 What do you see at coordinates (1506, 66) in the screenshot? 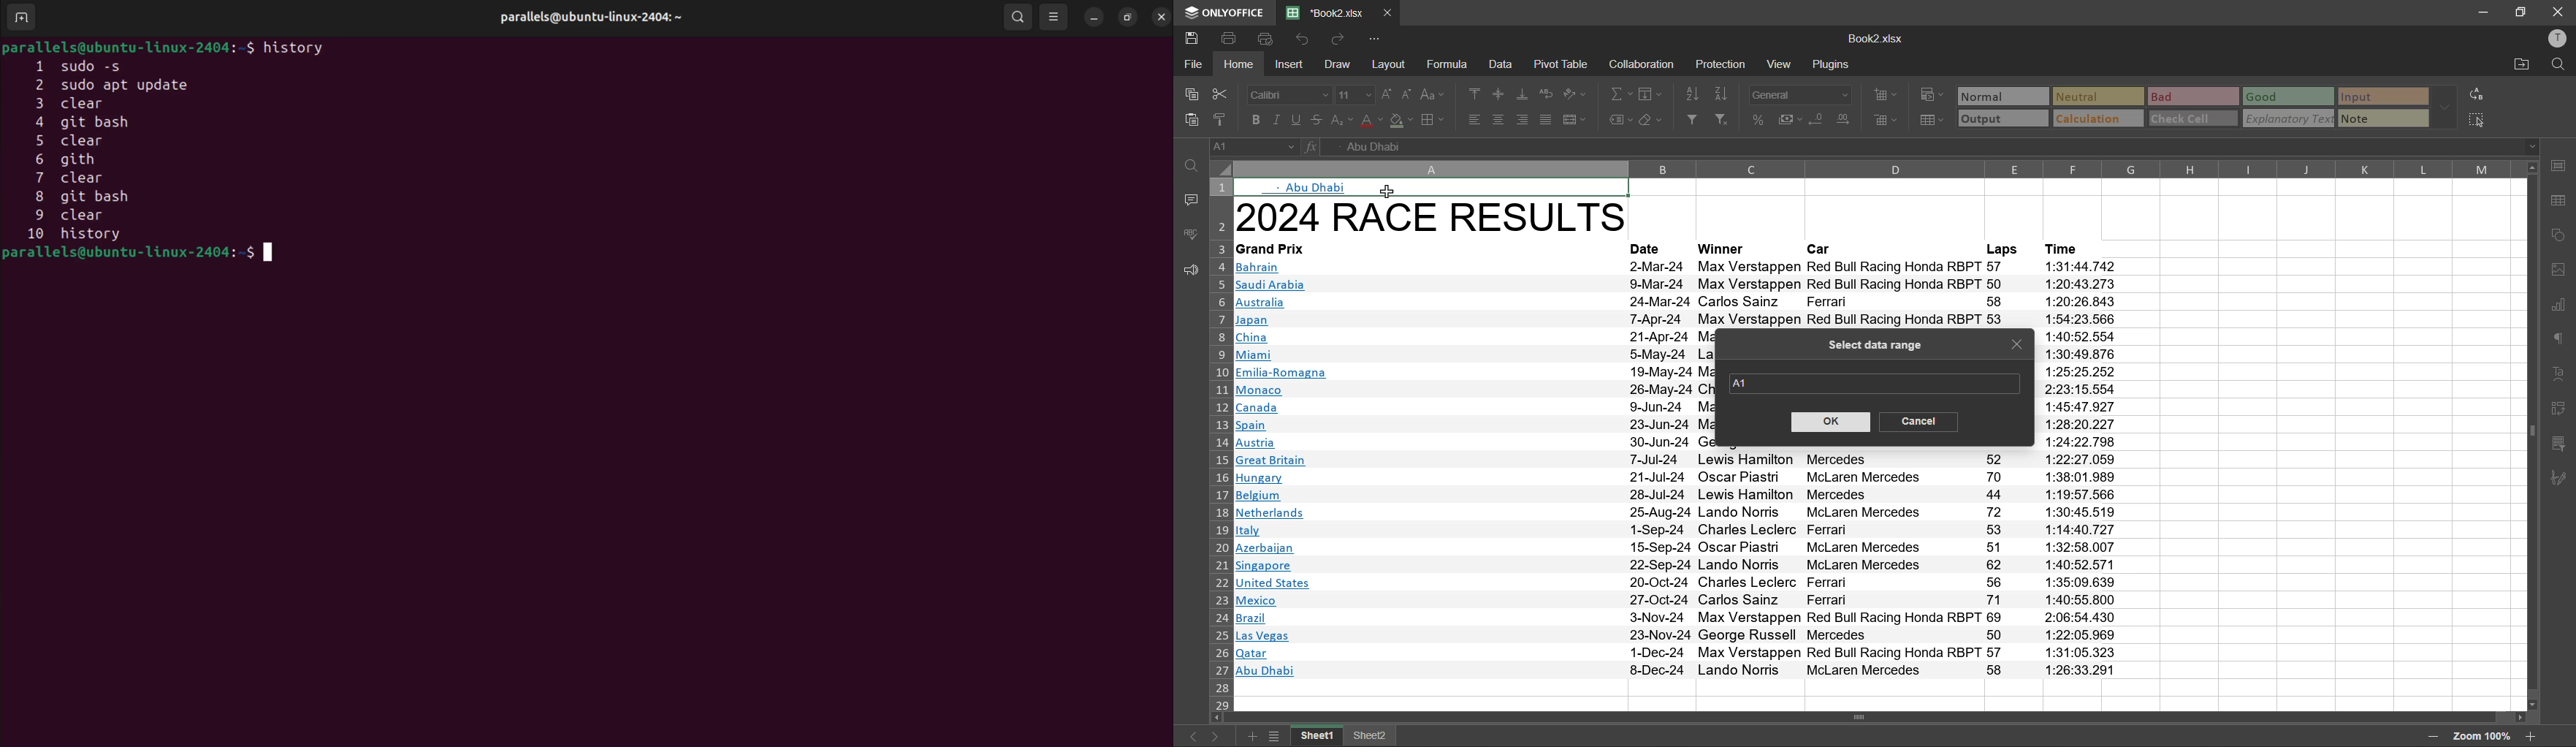
I see `data` at bounding box center [1506, 66].